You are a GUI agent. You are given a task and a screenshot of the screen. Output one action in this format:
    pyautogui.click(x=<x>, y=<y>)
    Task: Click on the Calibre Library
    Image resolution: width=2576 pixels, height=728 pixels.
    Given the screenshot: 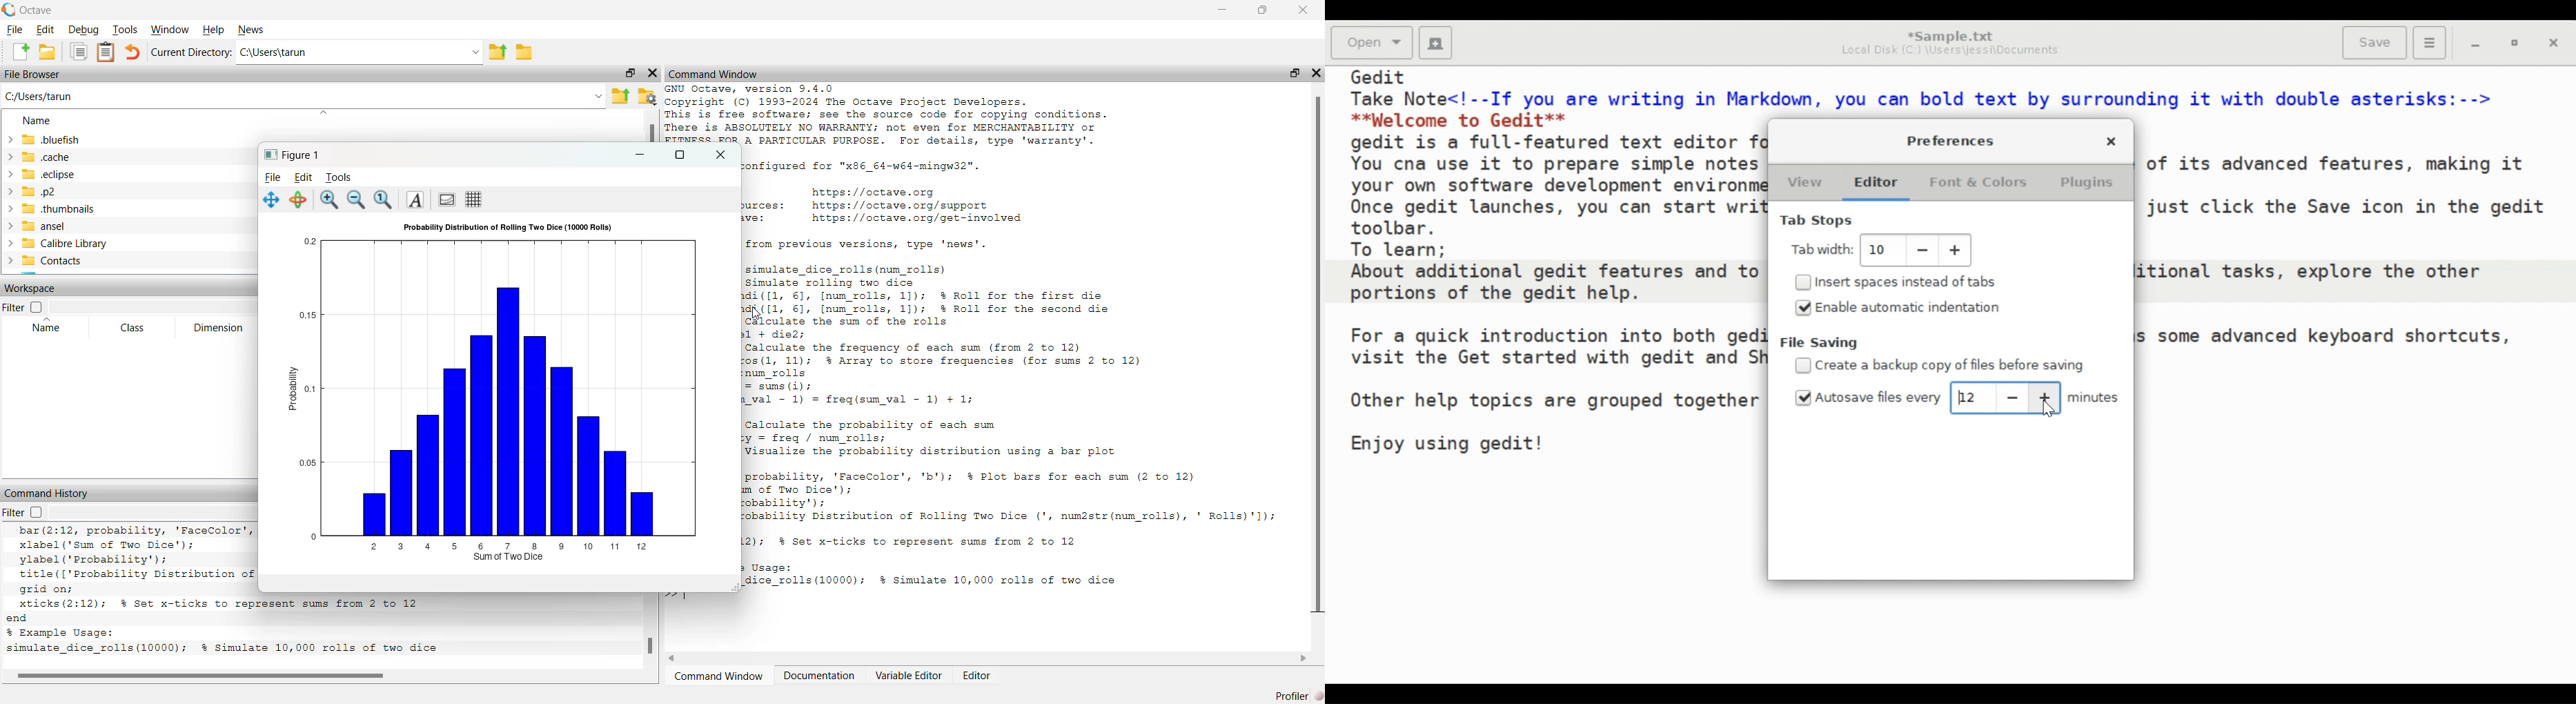 What is the action you would take?
    pyautogui.click(x=57, y=243)
    